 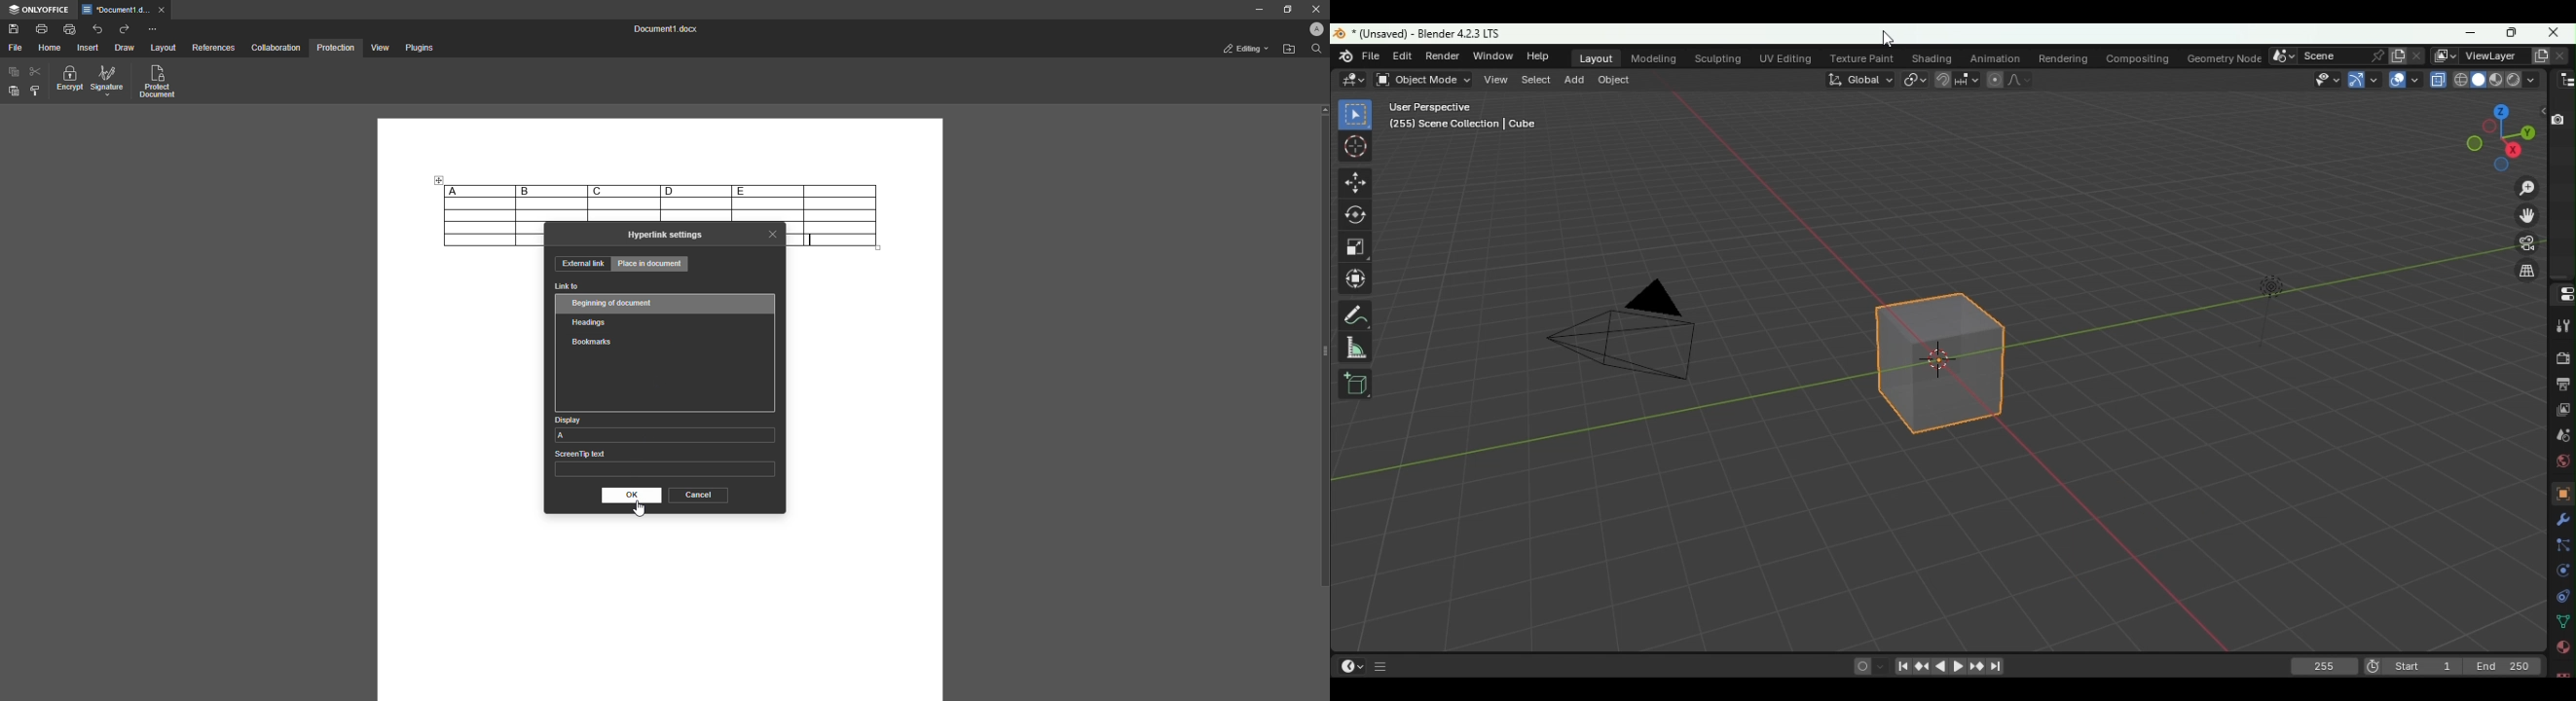 What do you see at coordinates (1941, 81) in the screenshot?
I see `Snap` at bounding box center [1941, 81].